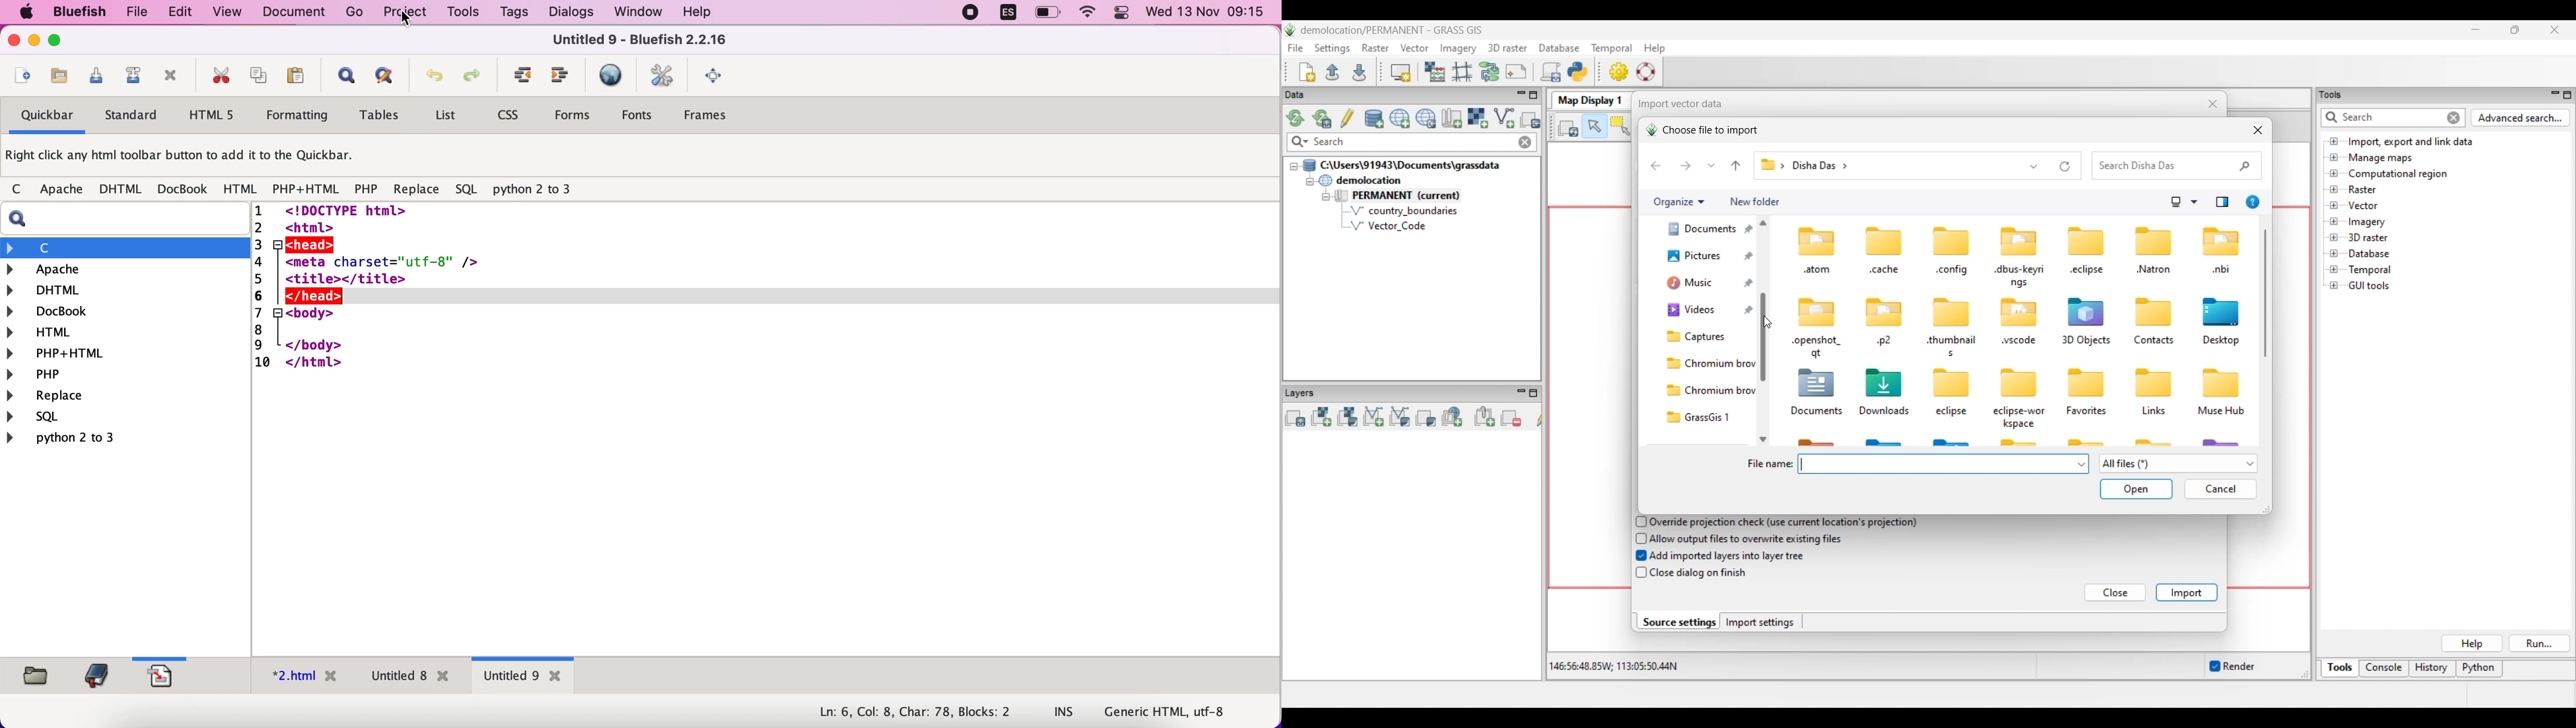 This screenshot has width=2576, height=728. What do you see at coordinates (239, 188) in the screenshot?
I see `html` at bounding box center [239, 188].